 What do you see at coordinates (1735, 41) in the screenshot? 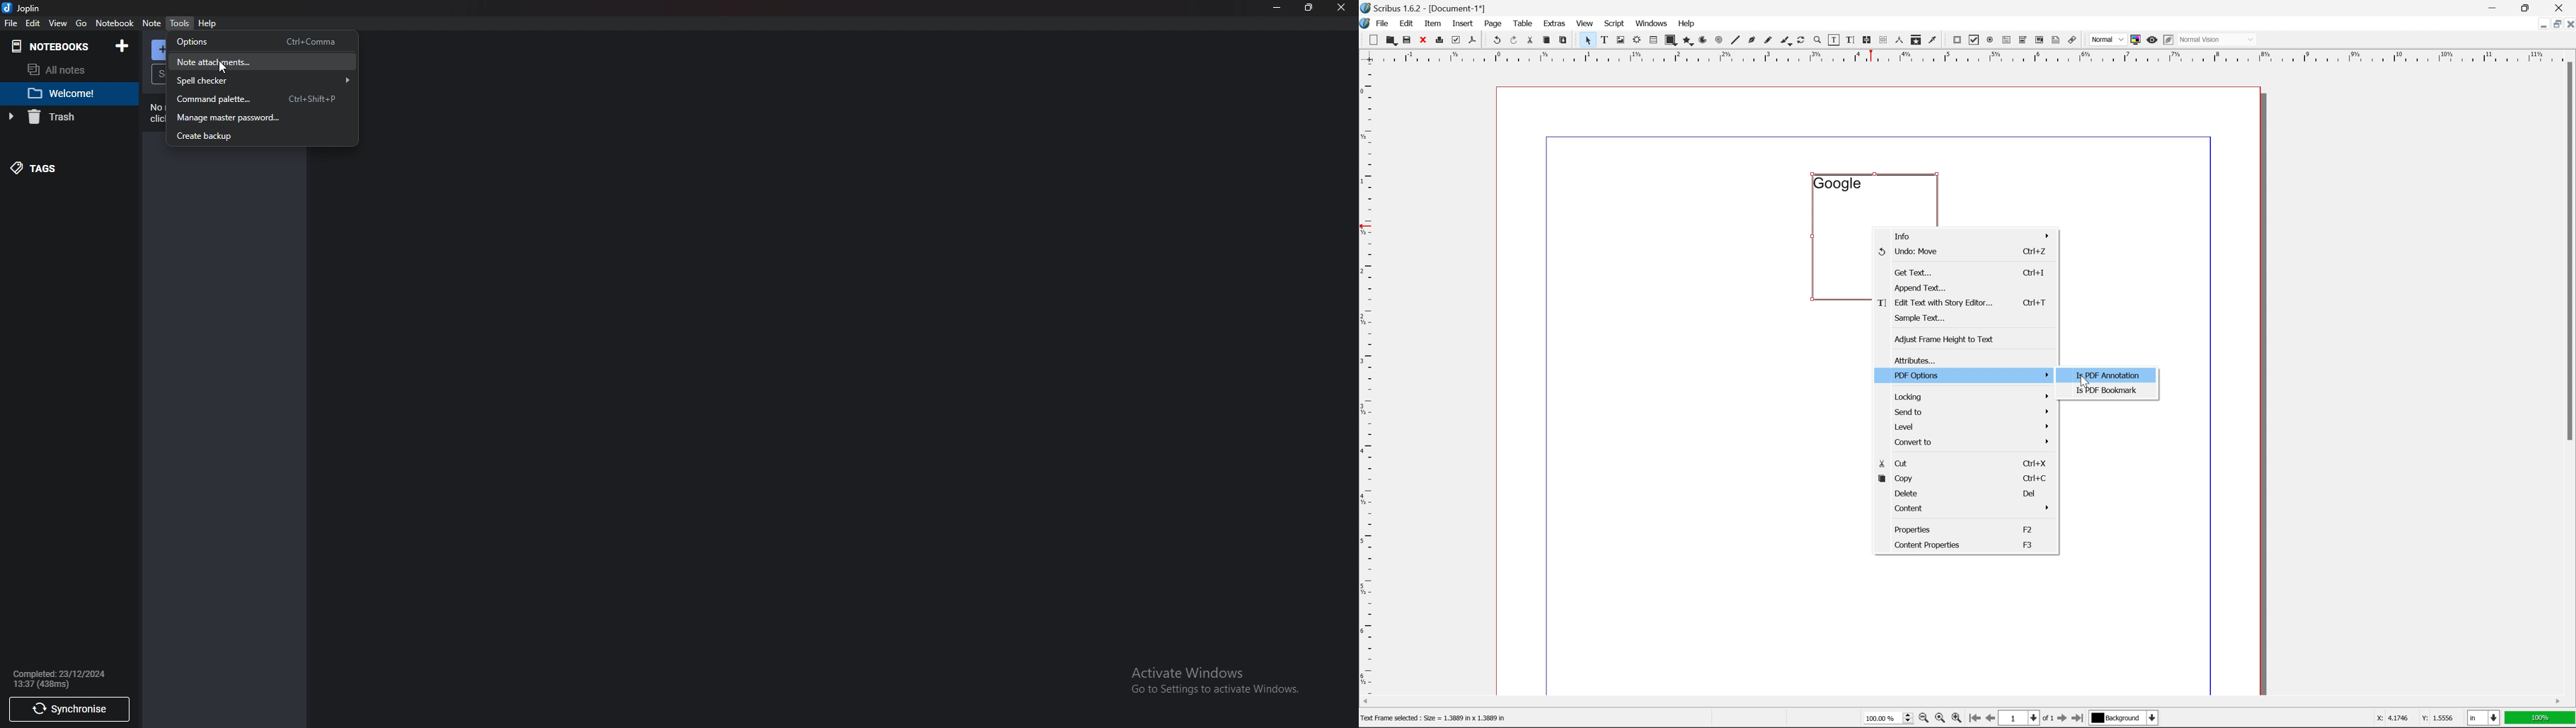
I see `line` at bounding box center [1735, 41].